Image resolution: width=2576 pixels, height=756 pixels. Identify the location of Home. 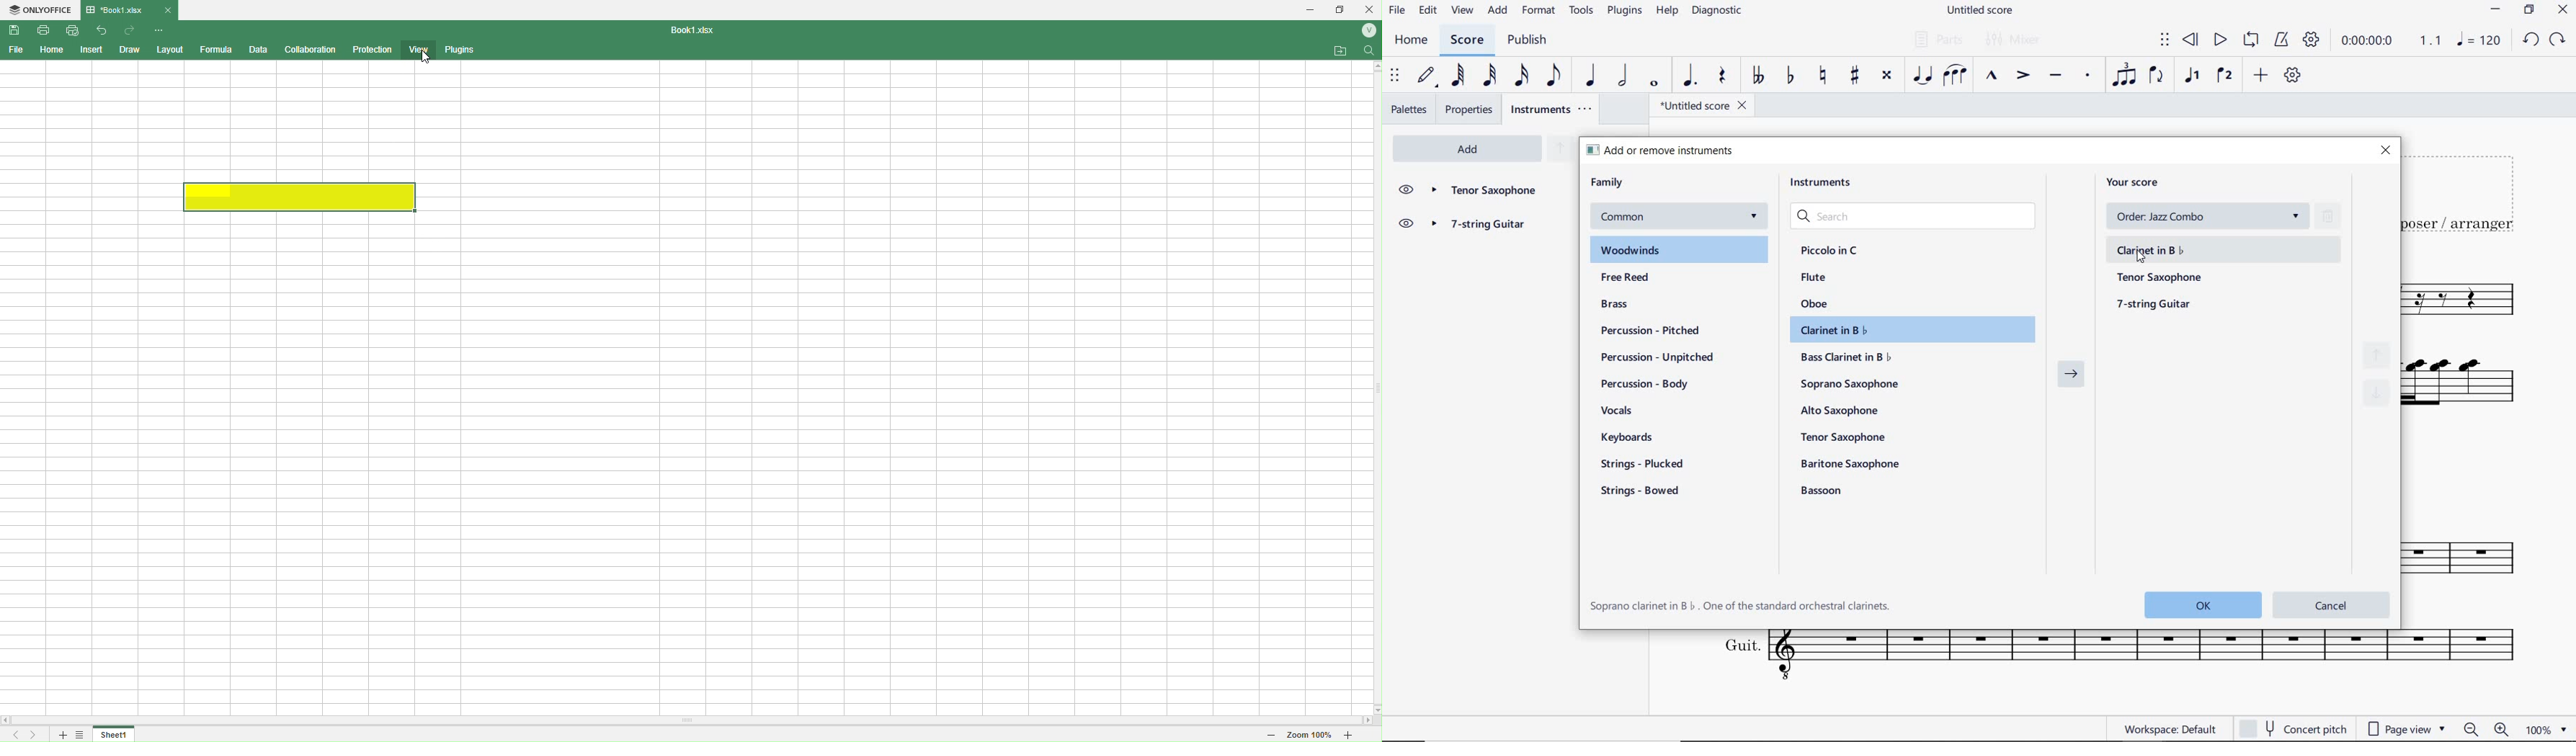
(49, 50).